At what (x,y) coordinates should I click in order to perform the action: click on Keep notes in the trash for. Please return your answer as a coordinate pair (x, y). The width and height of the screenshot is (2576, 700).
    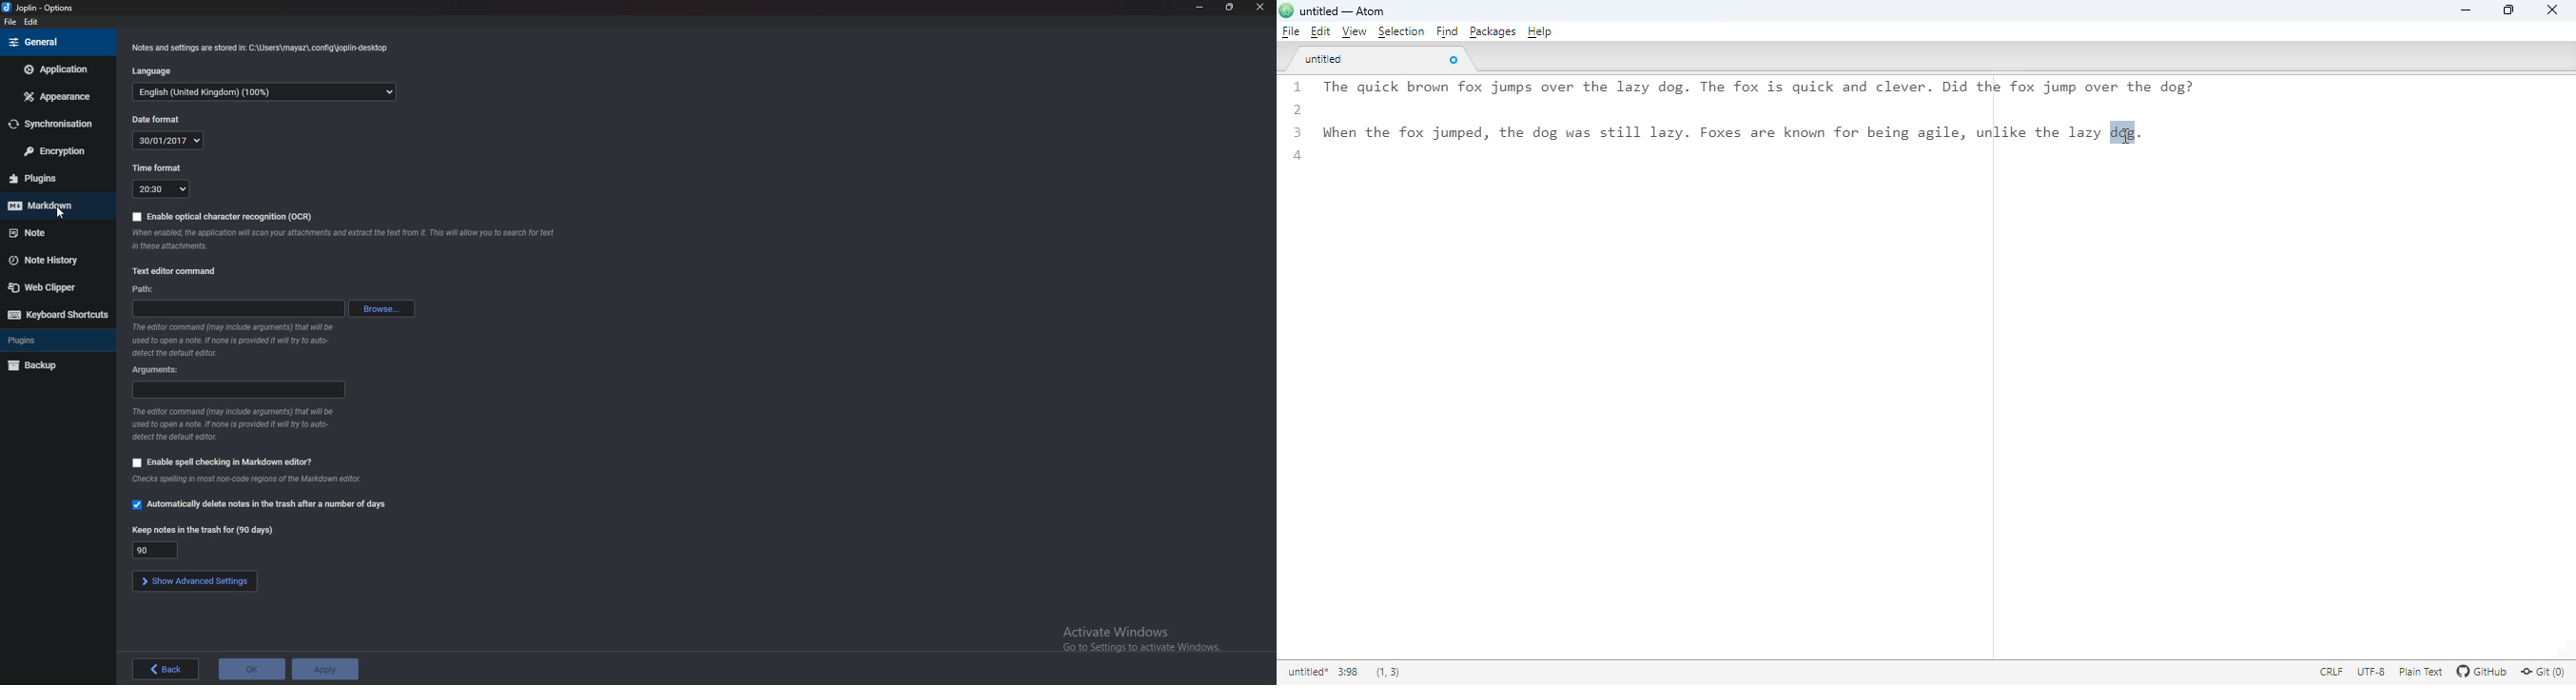
    Looking at the image, I should click on (204, 531).